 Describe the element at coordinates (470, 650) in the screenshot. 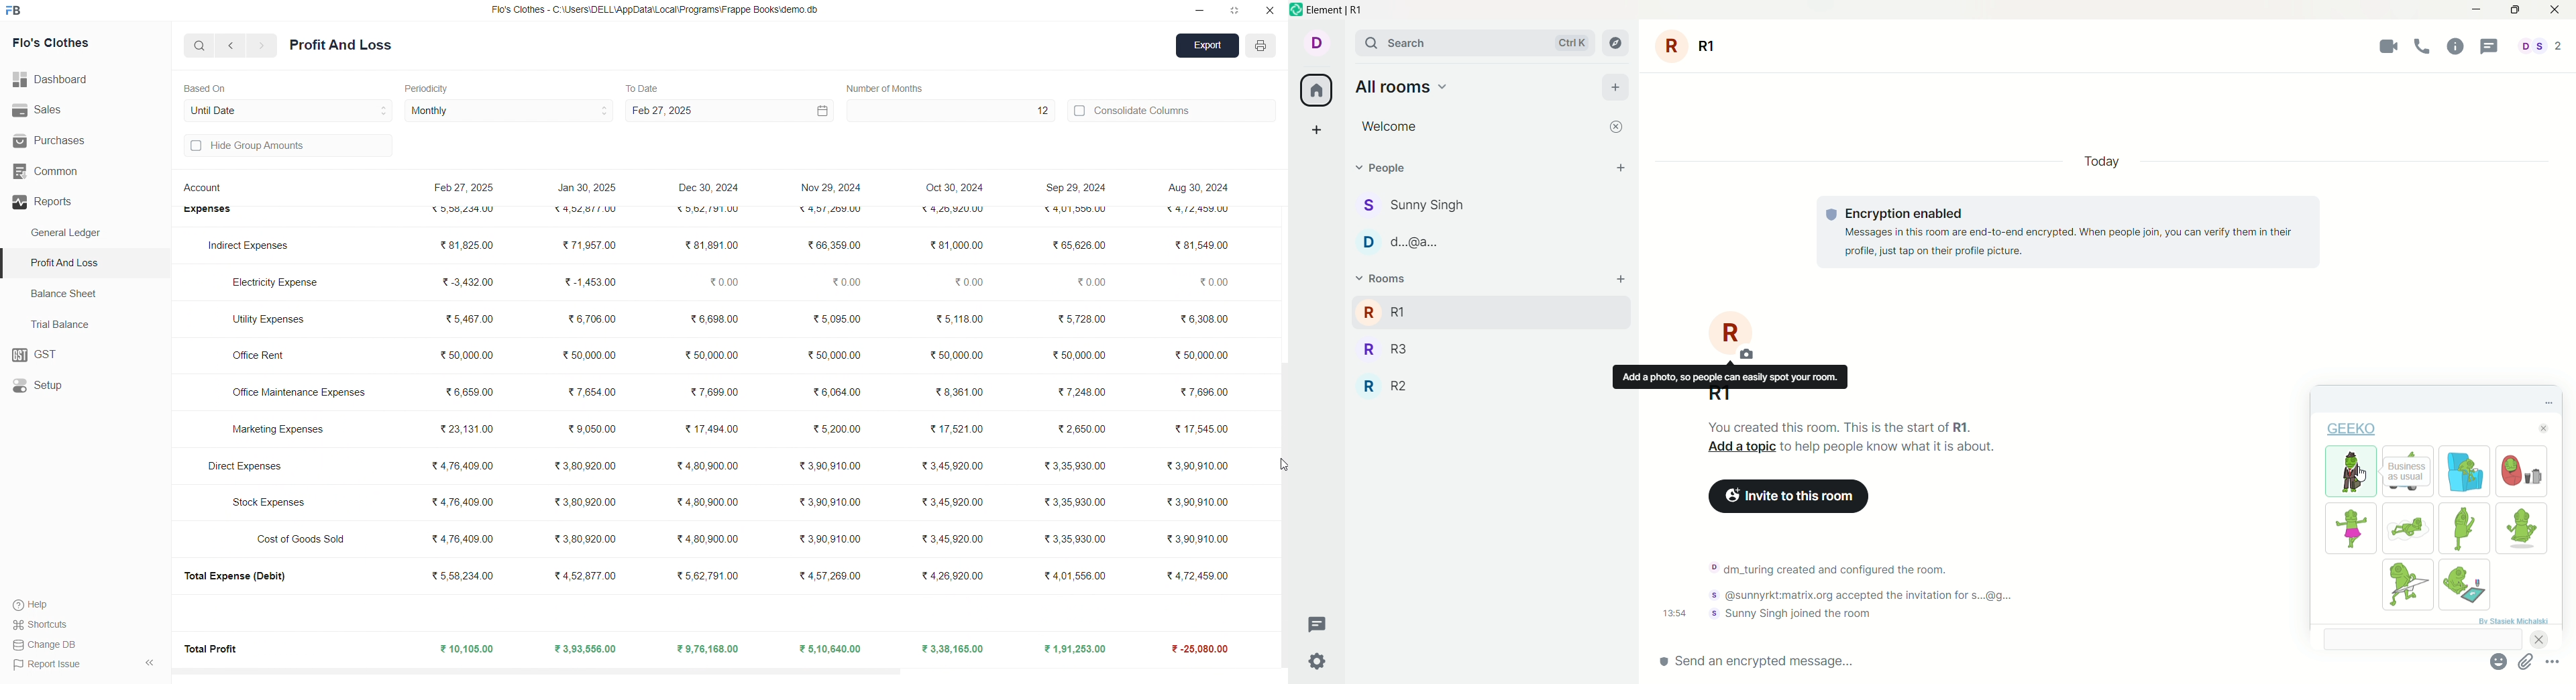

I see `₹10,105.00` at that location.